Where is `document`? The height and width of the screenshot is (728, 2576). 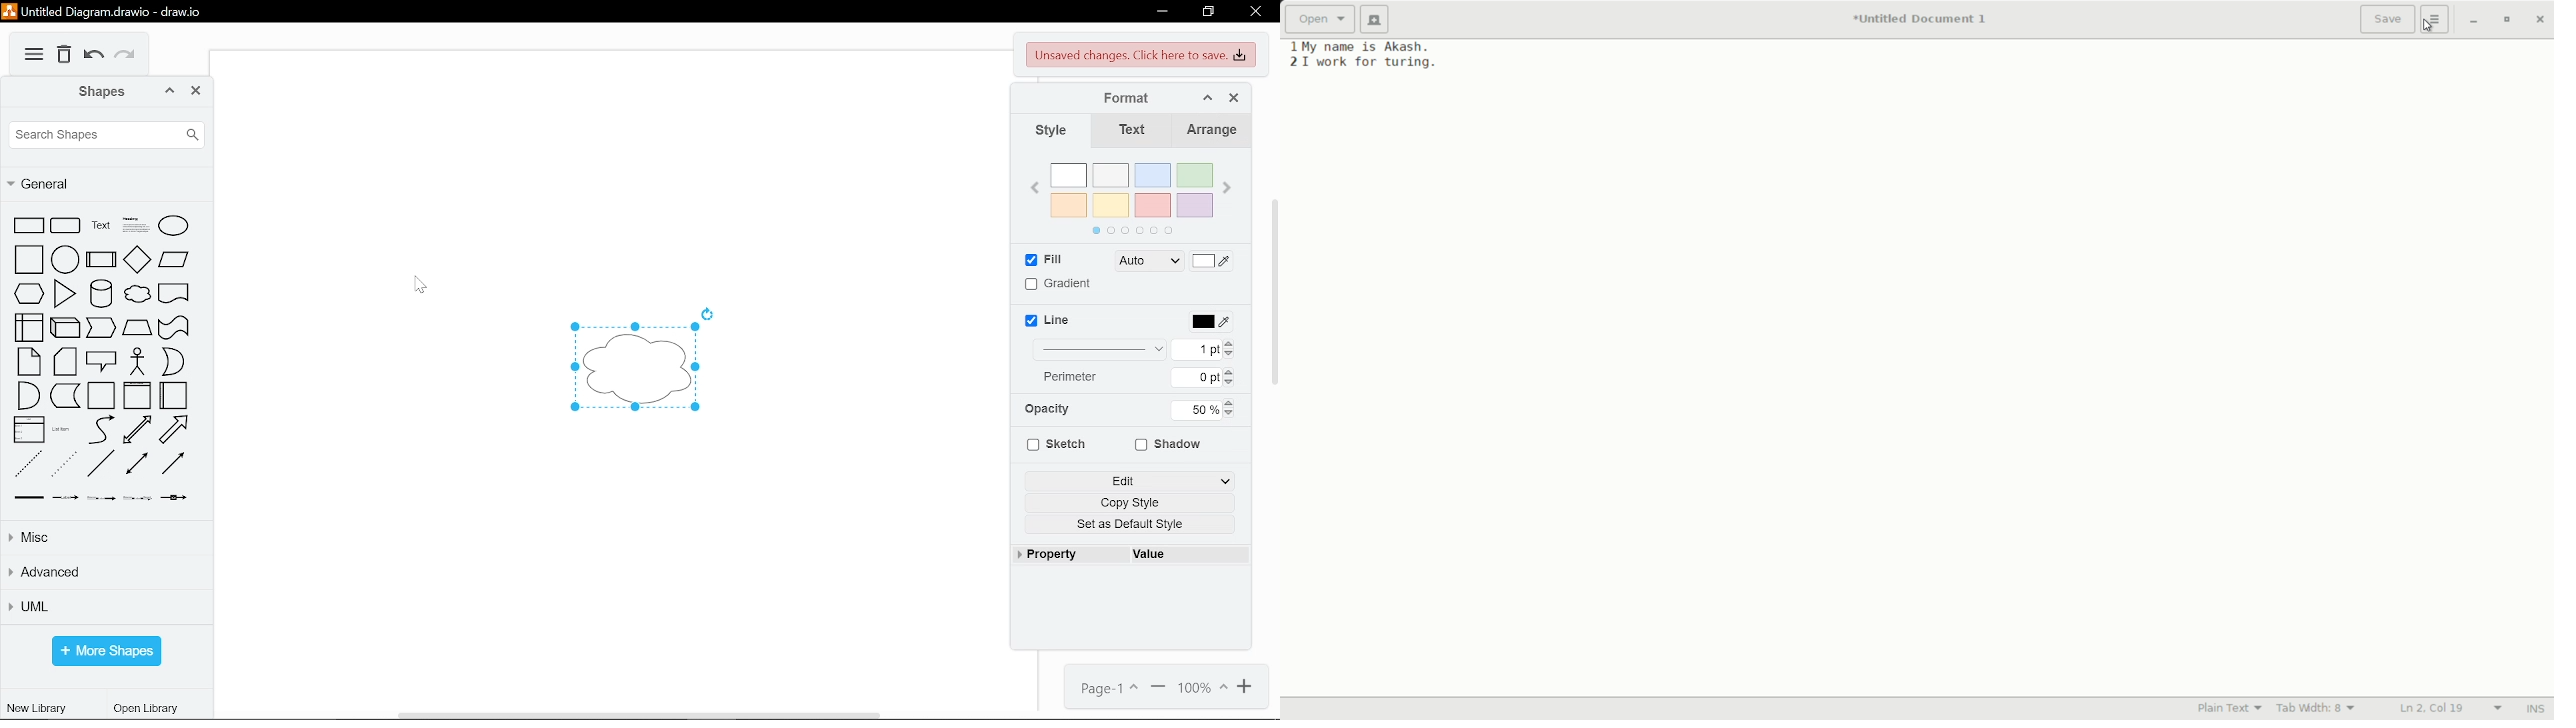 document is located at coordinates (174, 295).